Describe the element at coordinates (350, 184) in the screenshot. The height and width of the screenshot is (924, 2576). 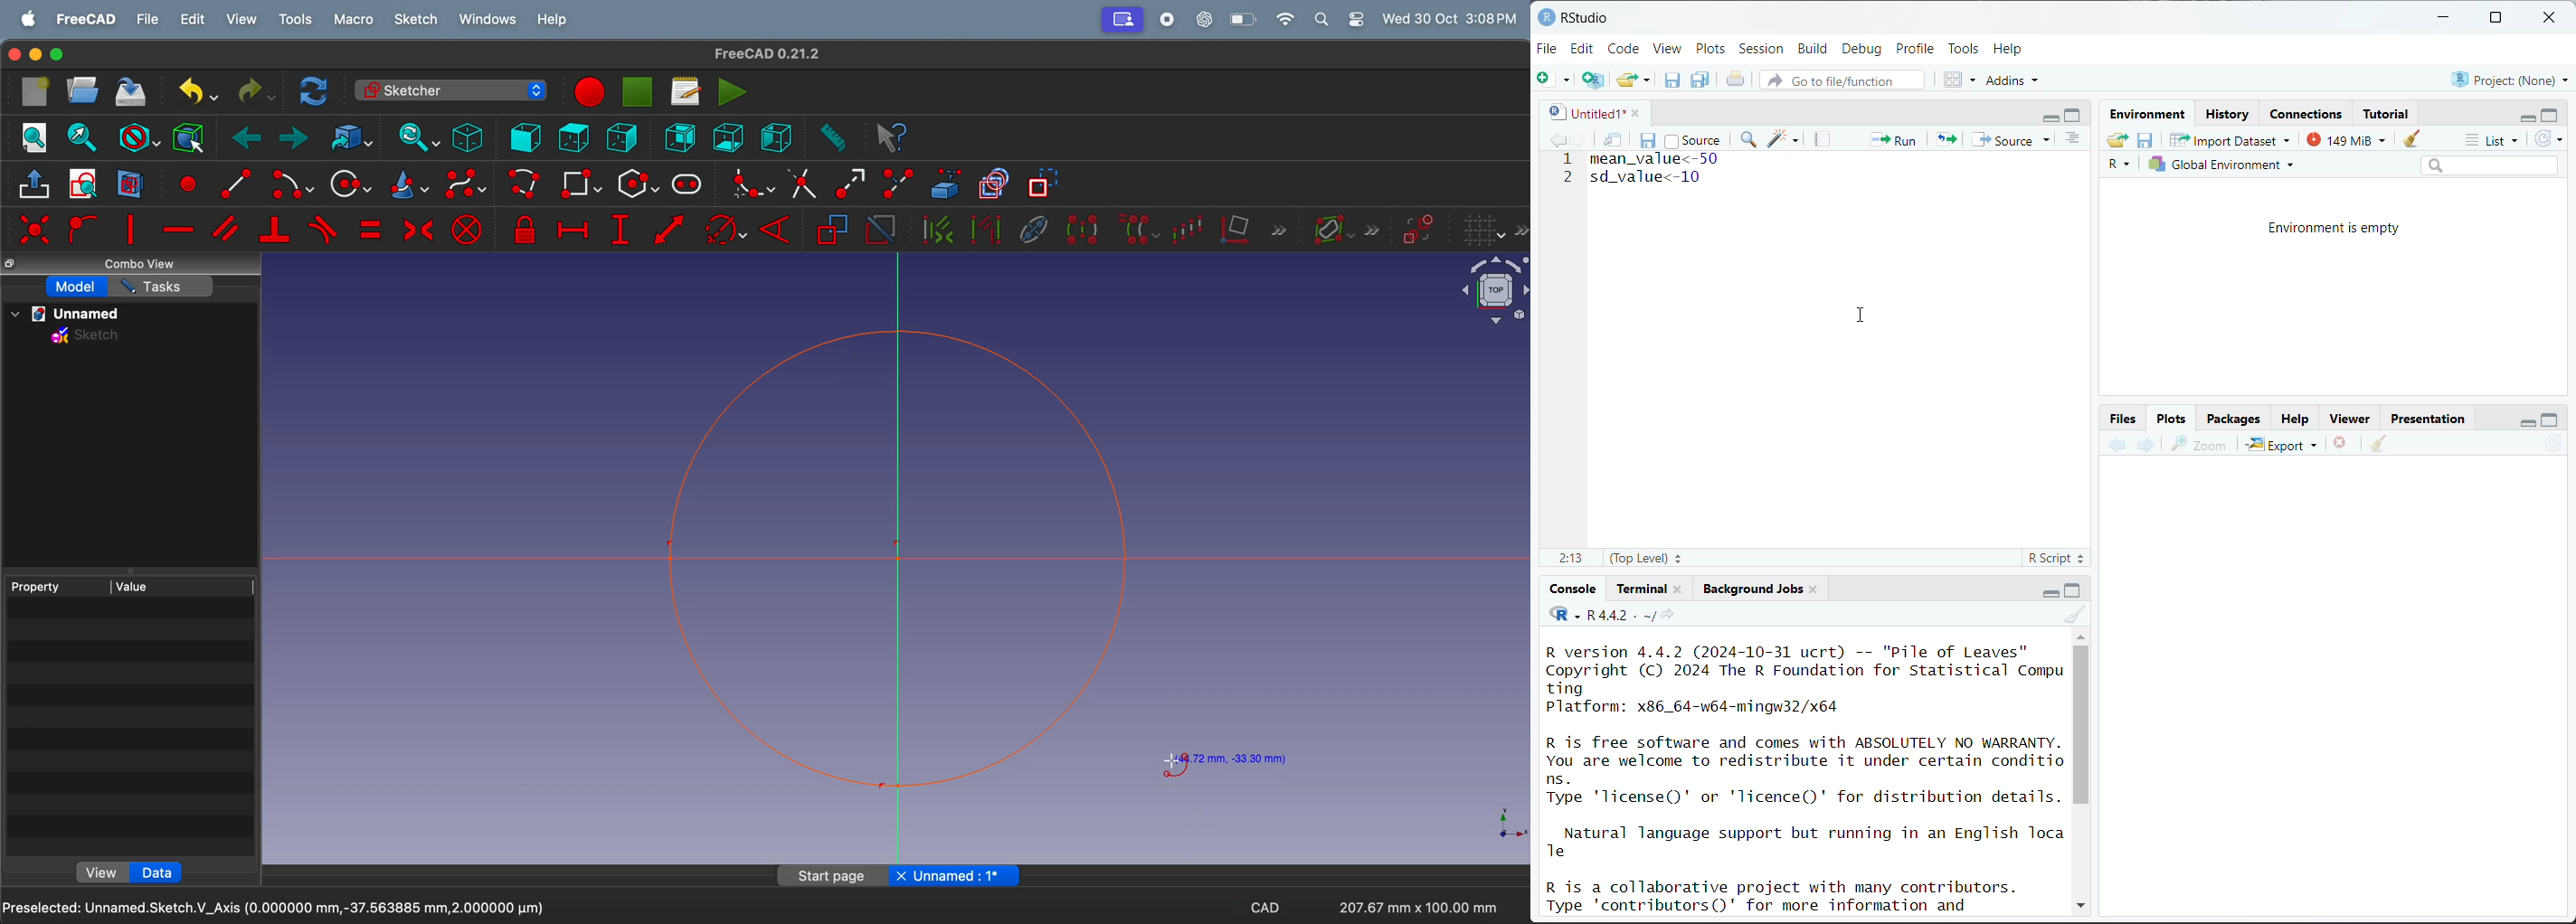
I see `create circle` at that location.